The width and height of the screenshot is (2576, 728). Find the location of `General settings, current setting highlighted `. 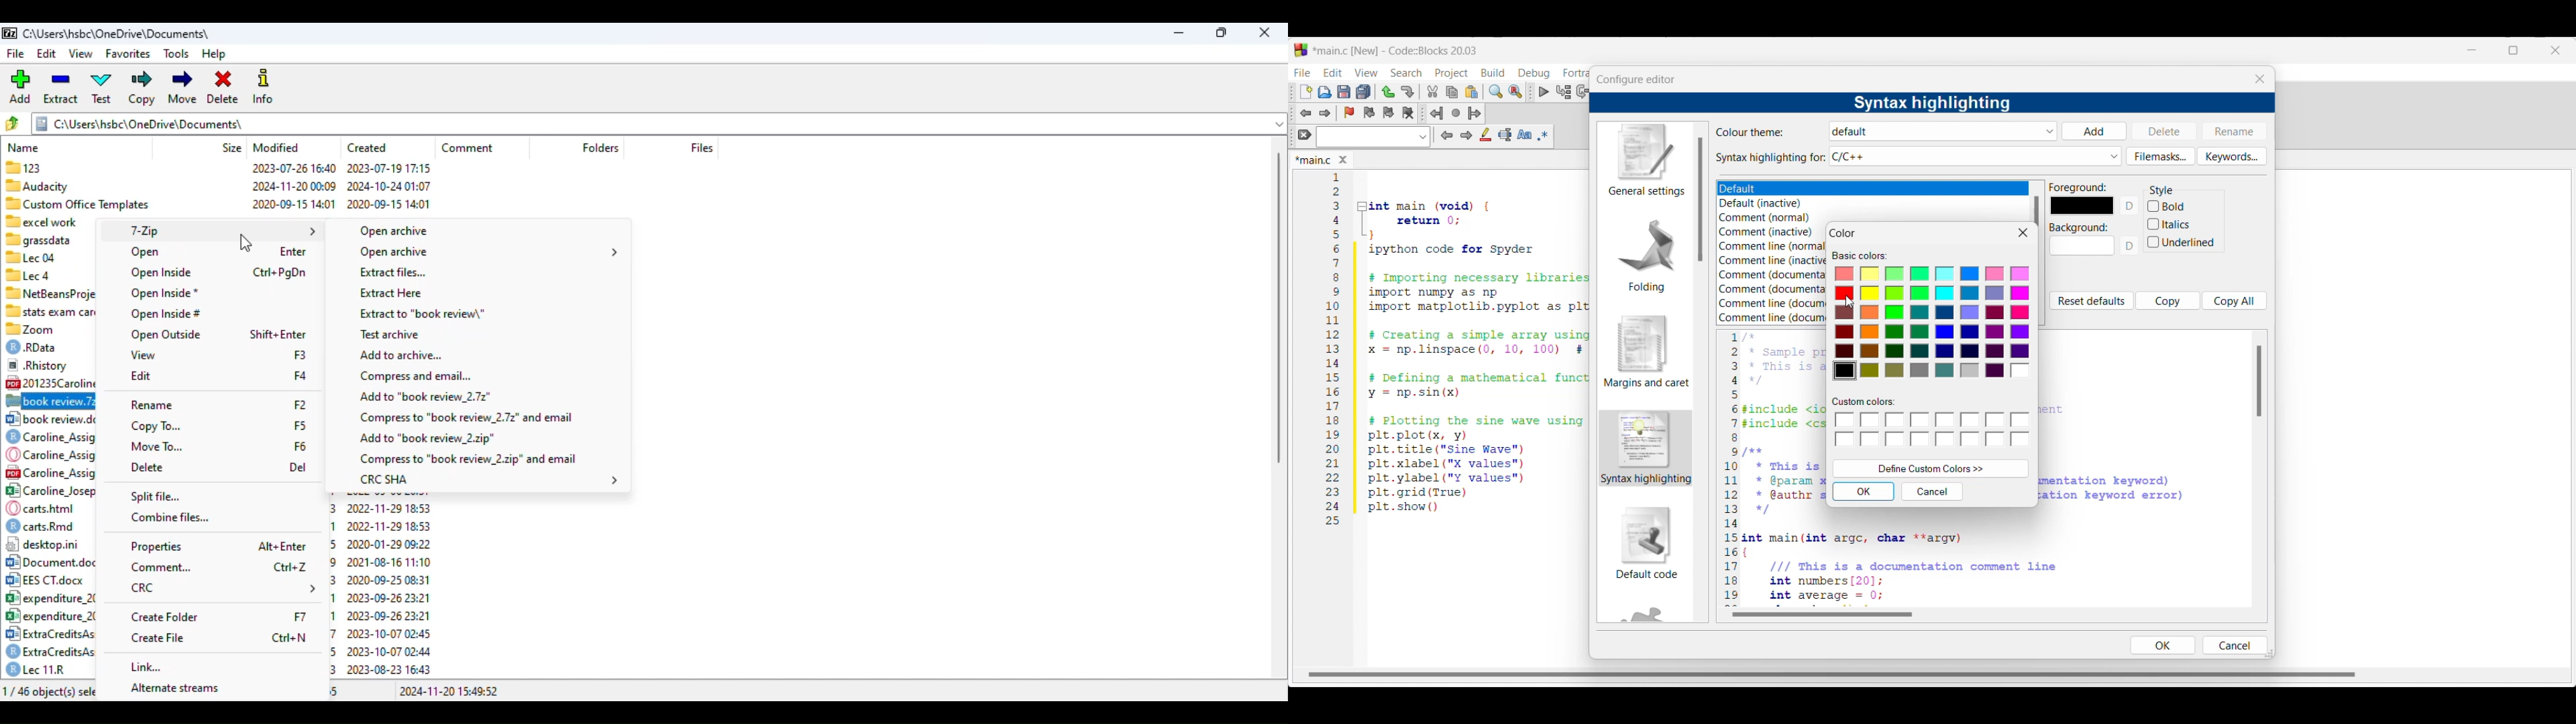

General settings, current setting highlighted  is located at coordinates (1645, 161).